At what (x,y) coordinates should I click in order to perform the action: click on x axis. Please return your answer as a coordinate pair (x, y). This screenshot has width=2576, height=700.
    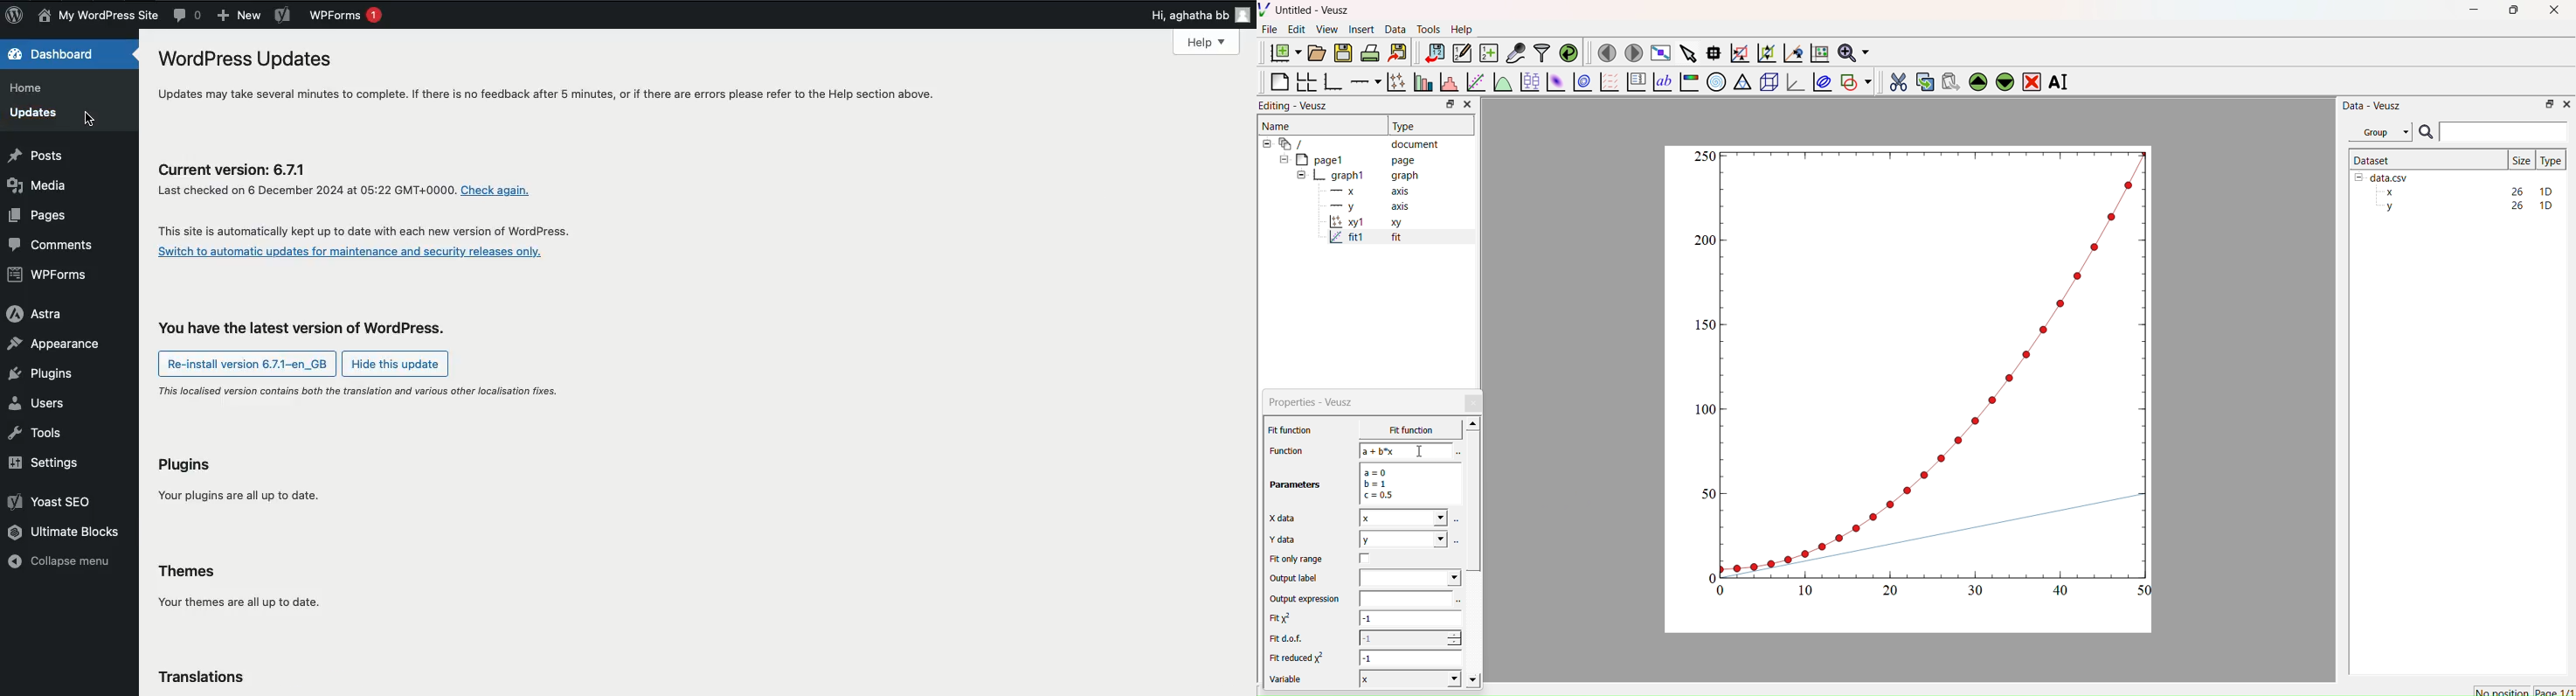
    Looking at the image, I should click on (1368, 190).